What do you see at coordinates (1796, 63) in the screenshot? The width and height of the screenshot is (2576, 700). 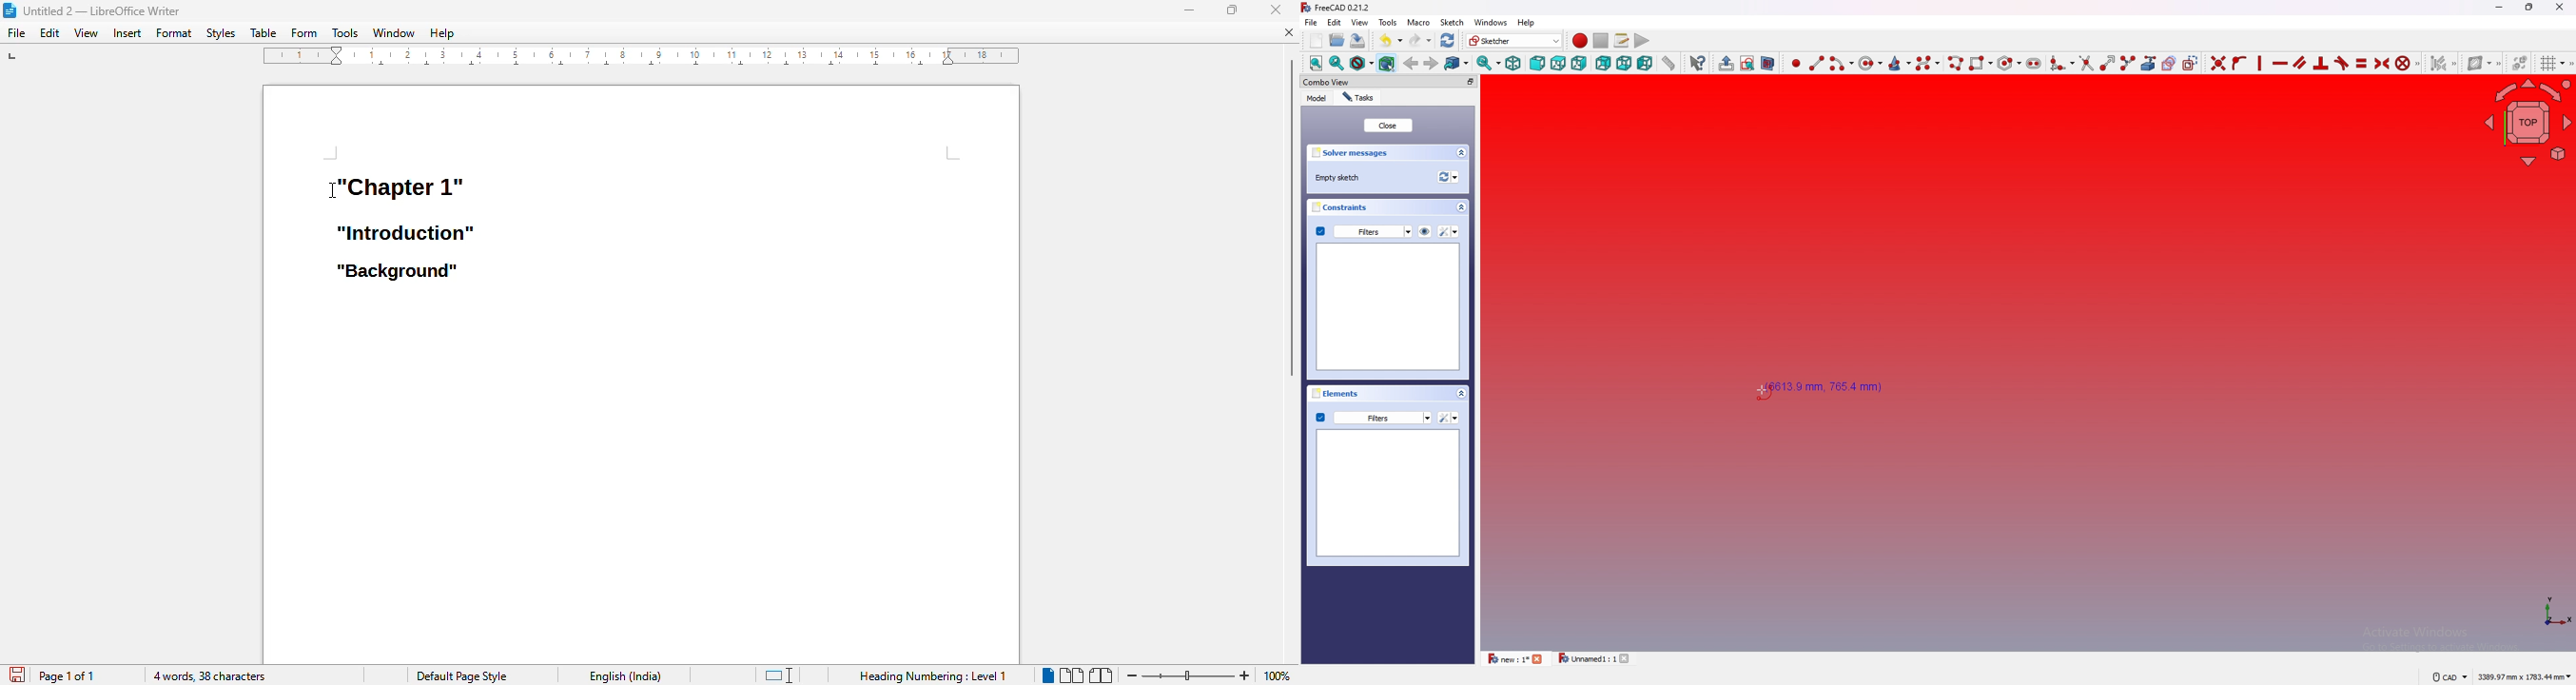 I see `create point` at bounding box center [1796, 63].